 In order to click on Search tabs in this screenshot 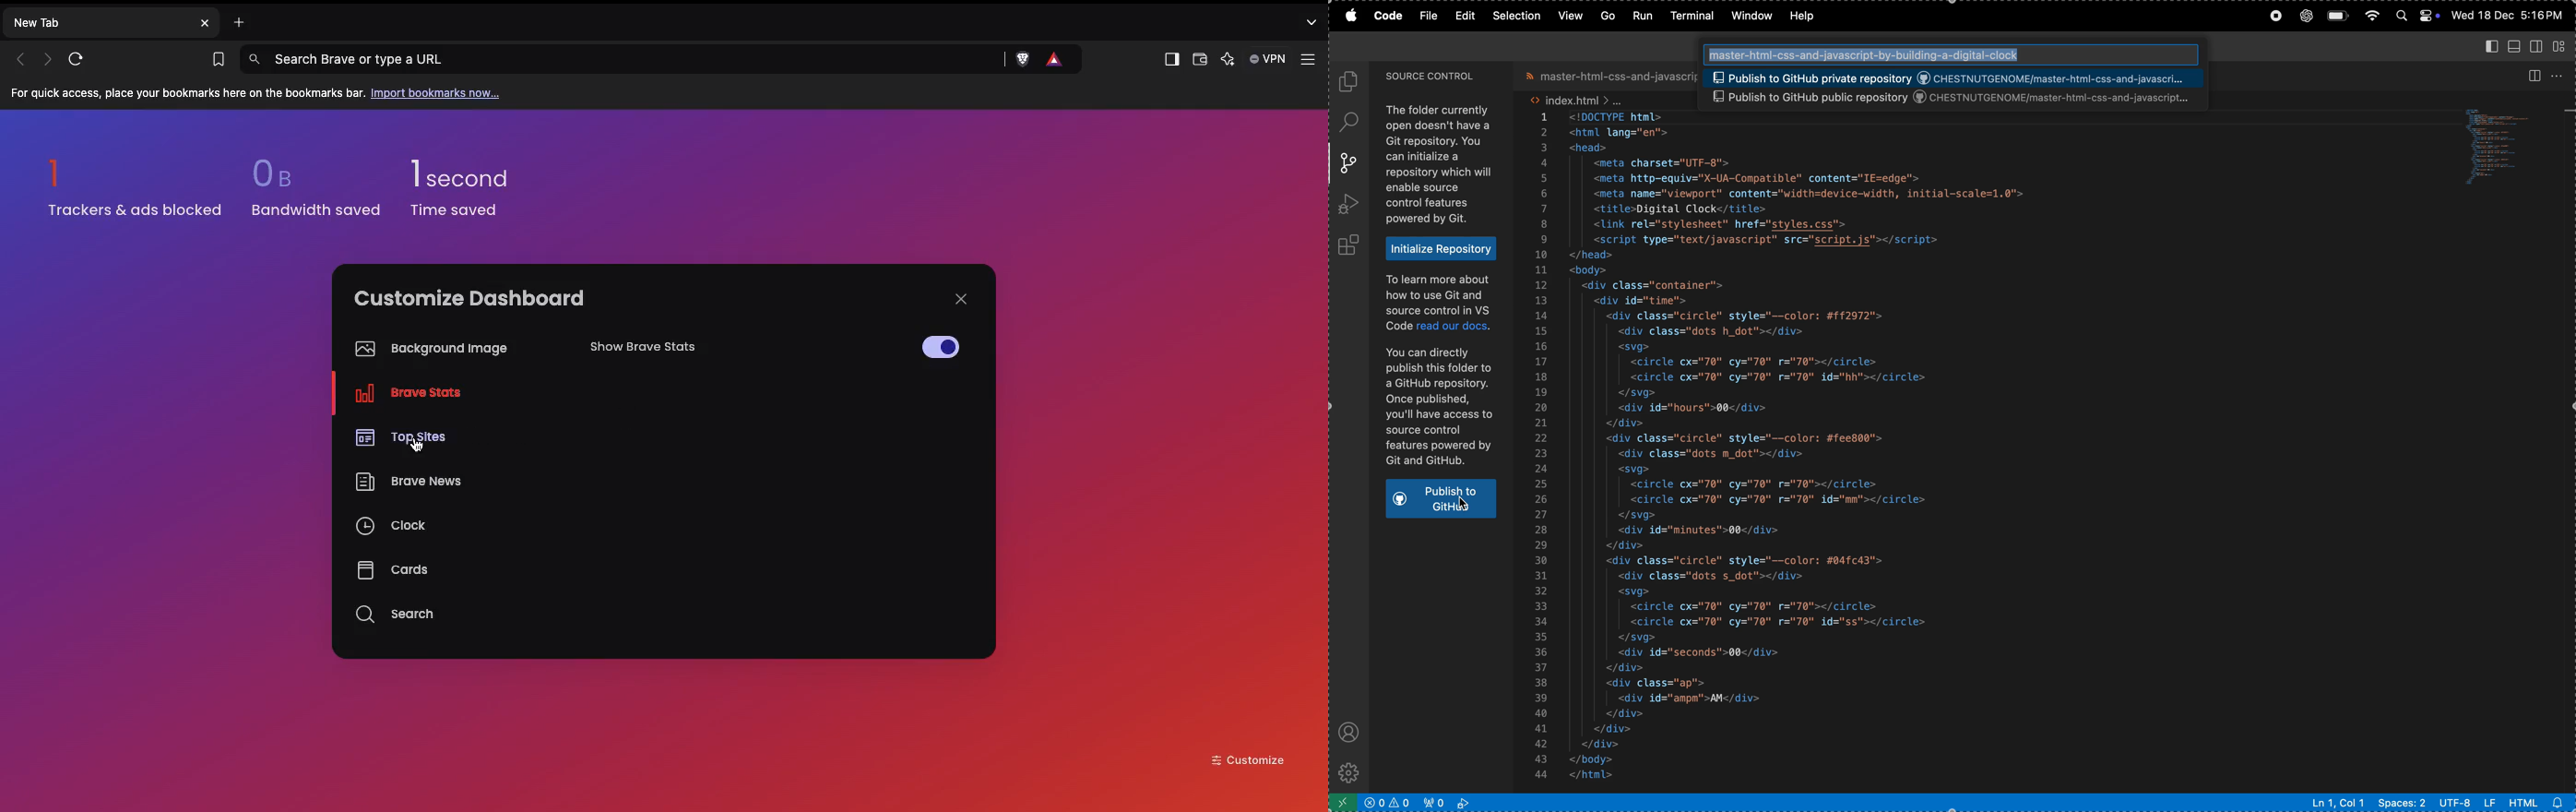, I will do `click(1314, 21)`.